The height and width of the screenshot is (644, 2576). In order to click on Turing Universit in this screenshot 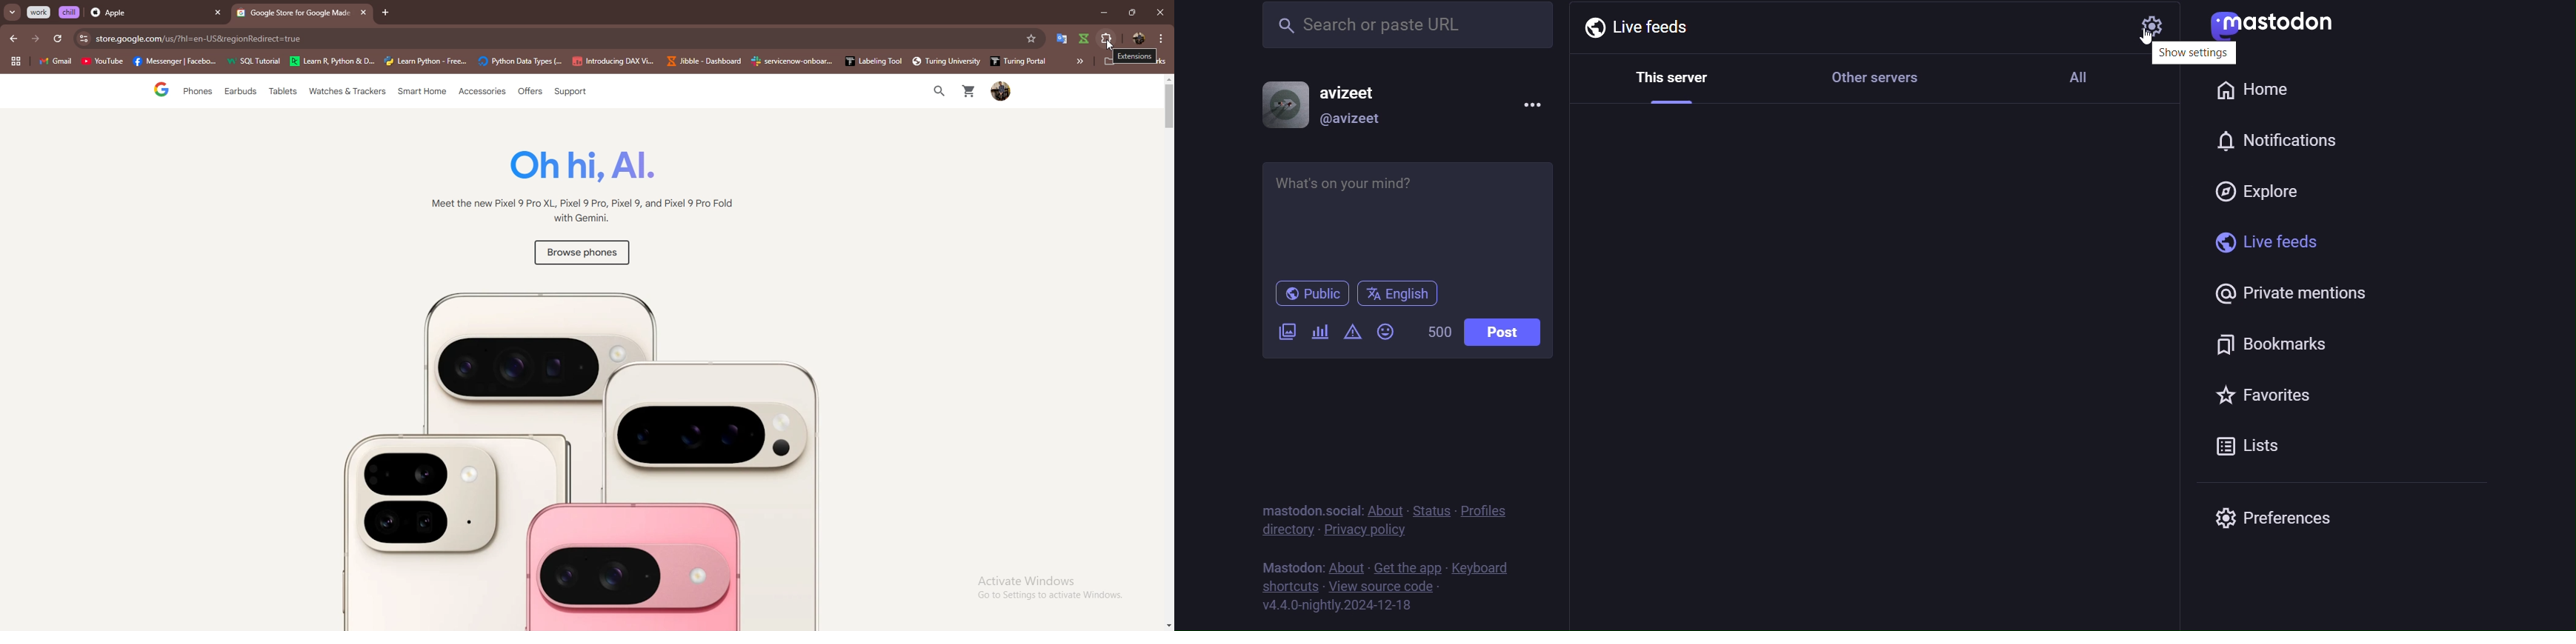, I will do `click(941, 61)`.